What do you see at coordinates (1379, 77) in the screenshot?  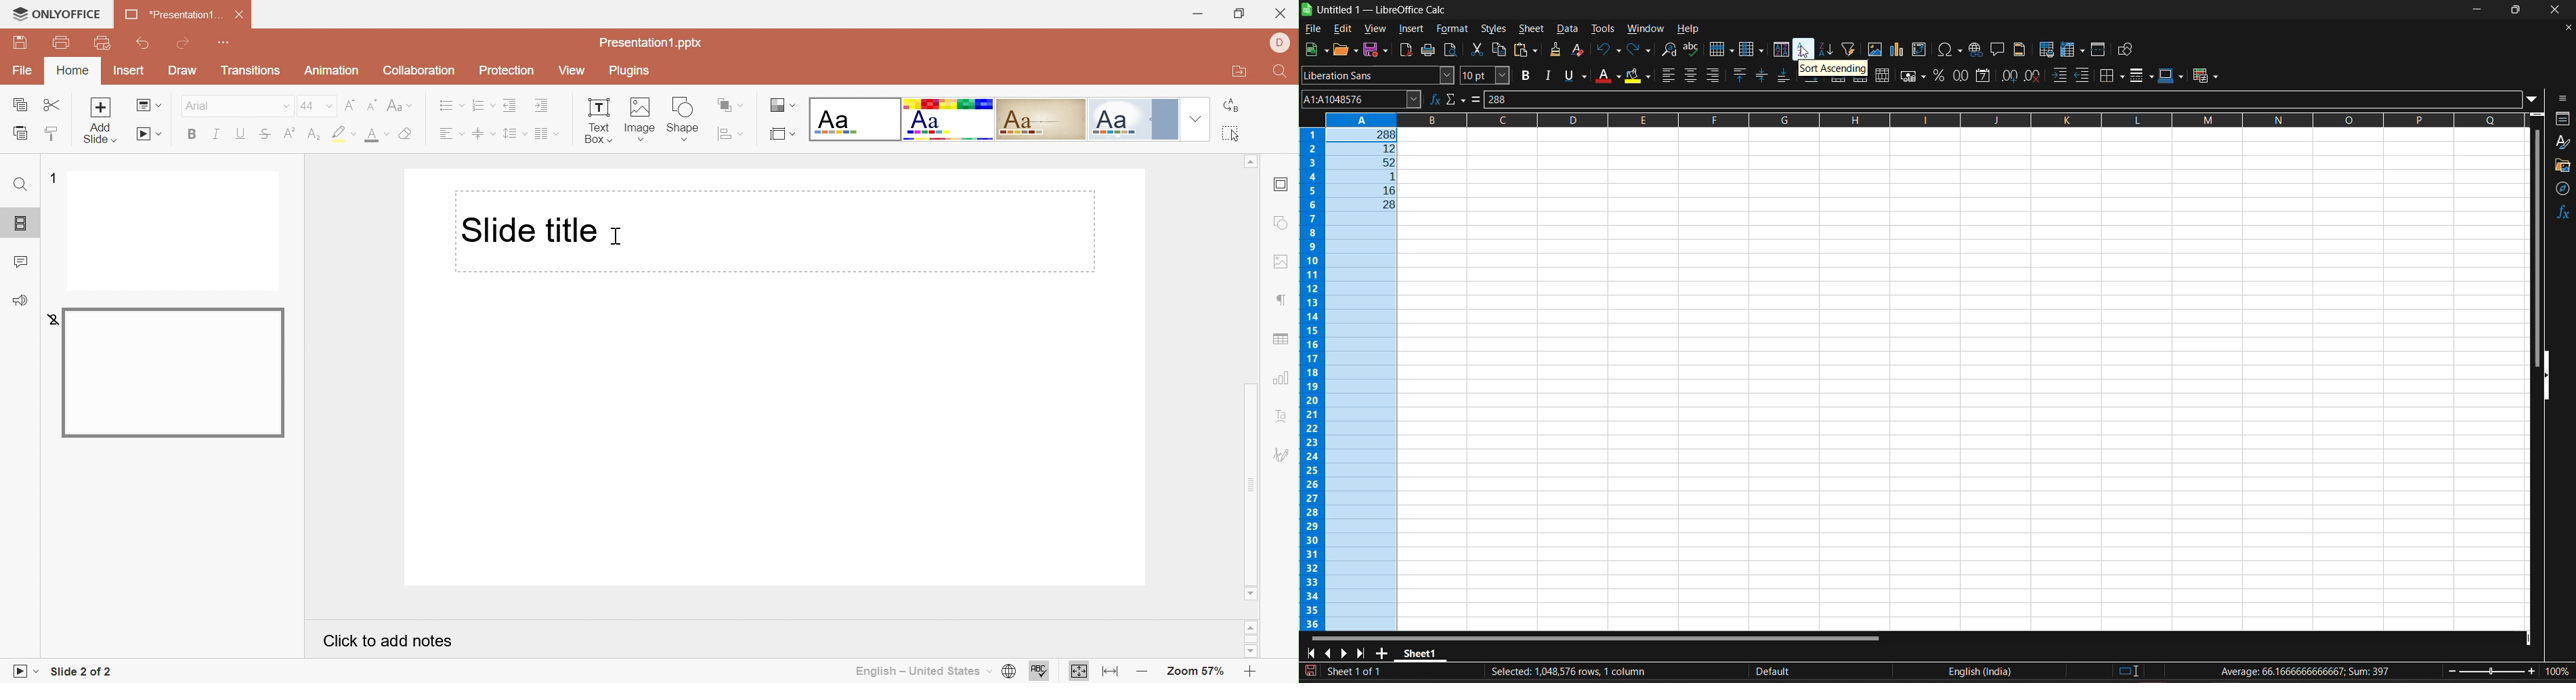 I see `font name` at bounding box center [1379, 77].